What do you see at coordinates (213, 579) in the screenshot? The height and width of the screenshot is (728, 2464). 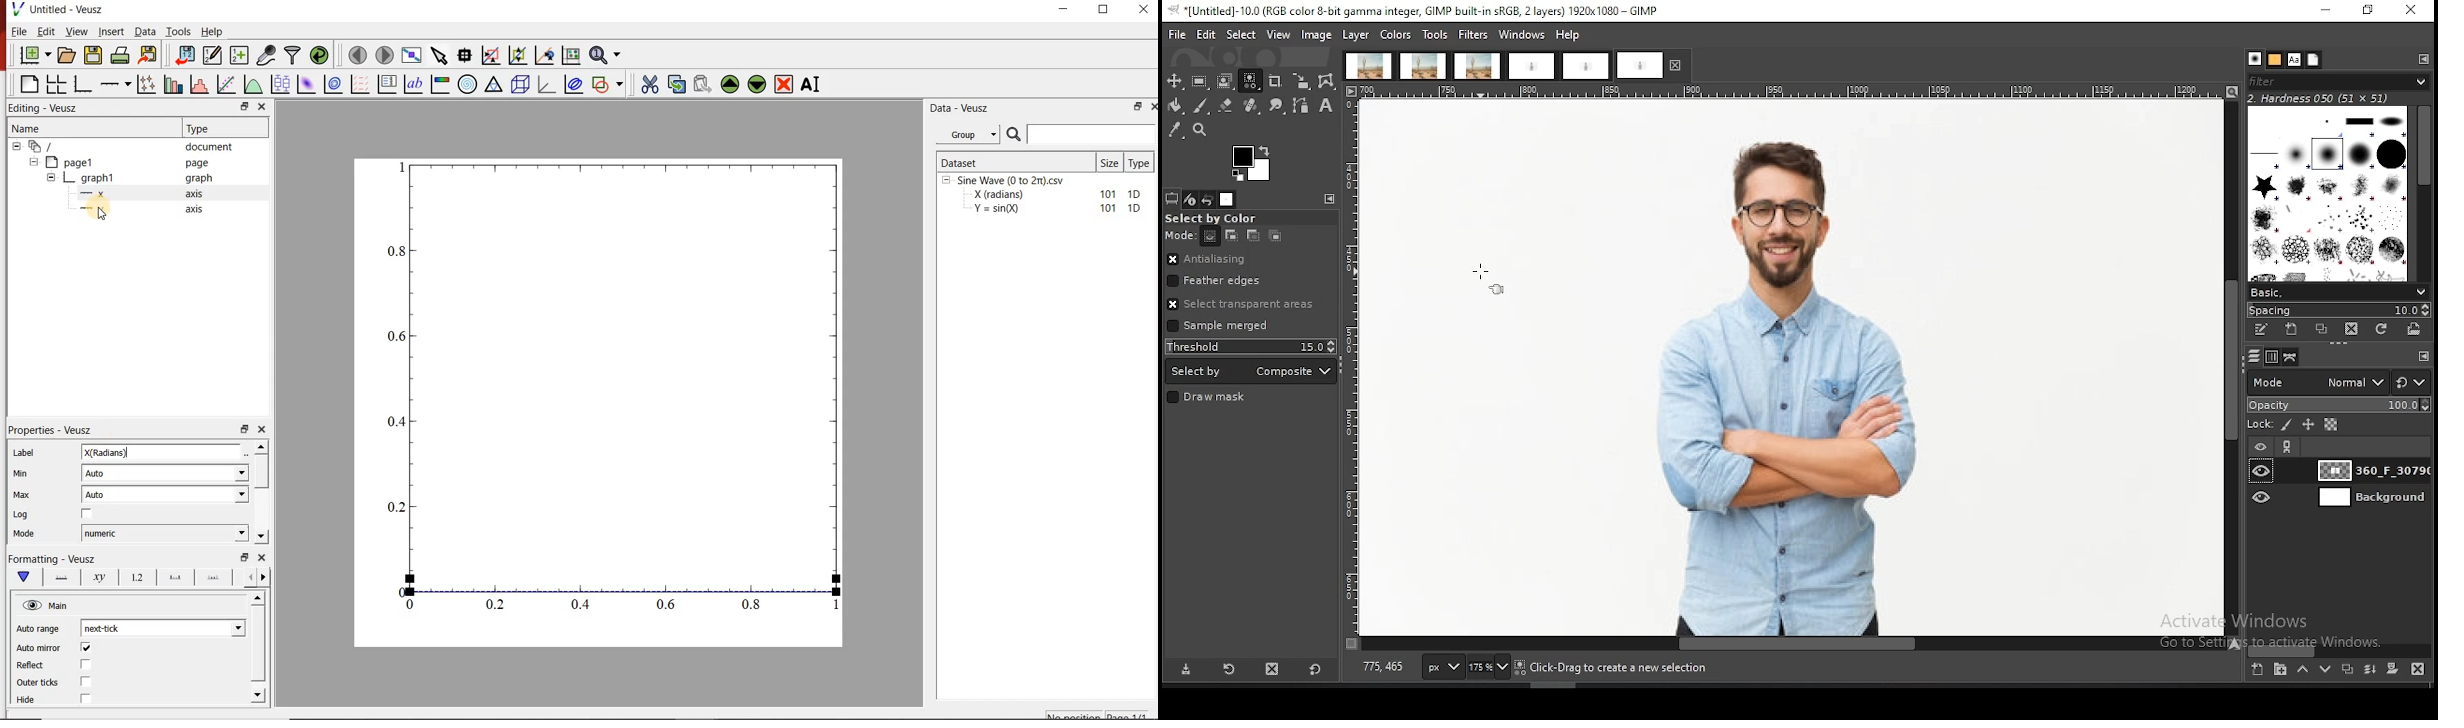 I see `options` at bounding box center [213, 579].